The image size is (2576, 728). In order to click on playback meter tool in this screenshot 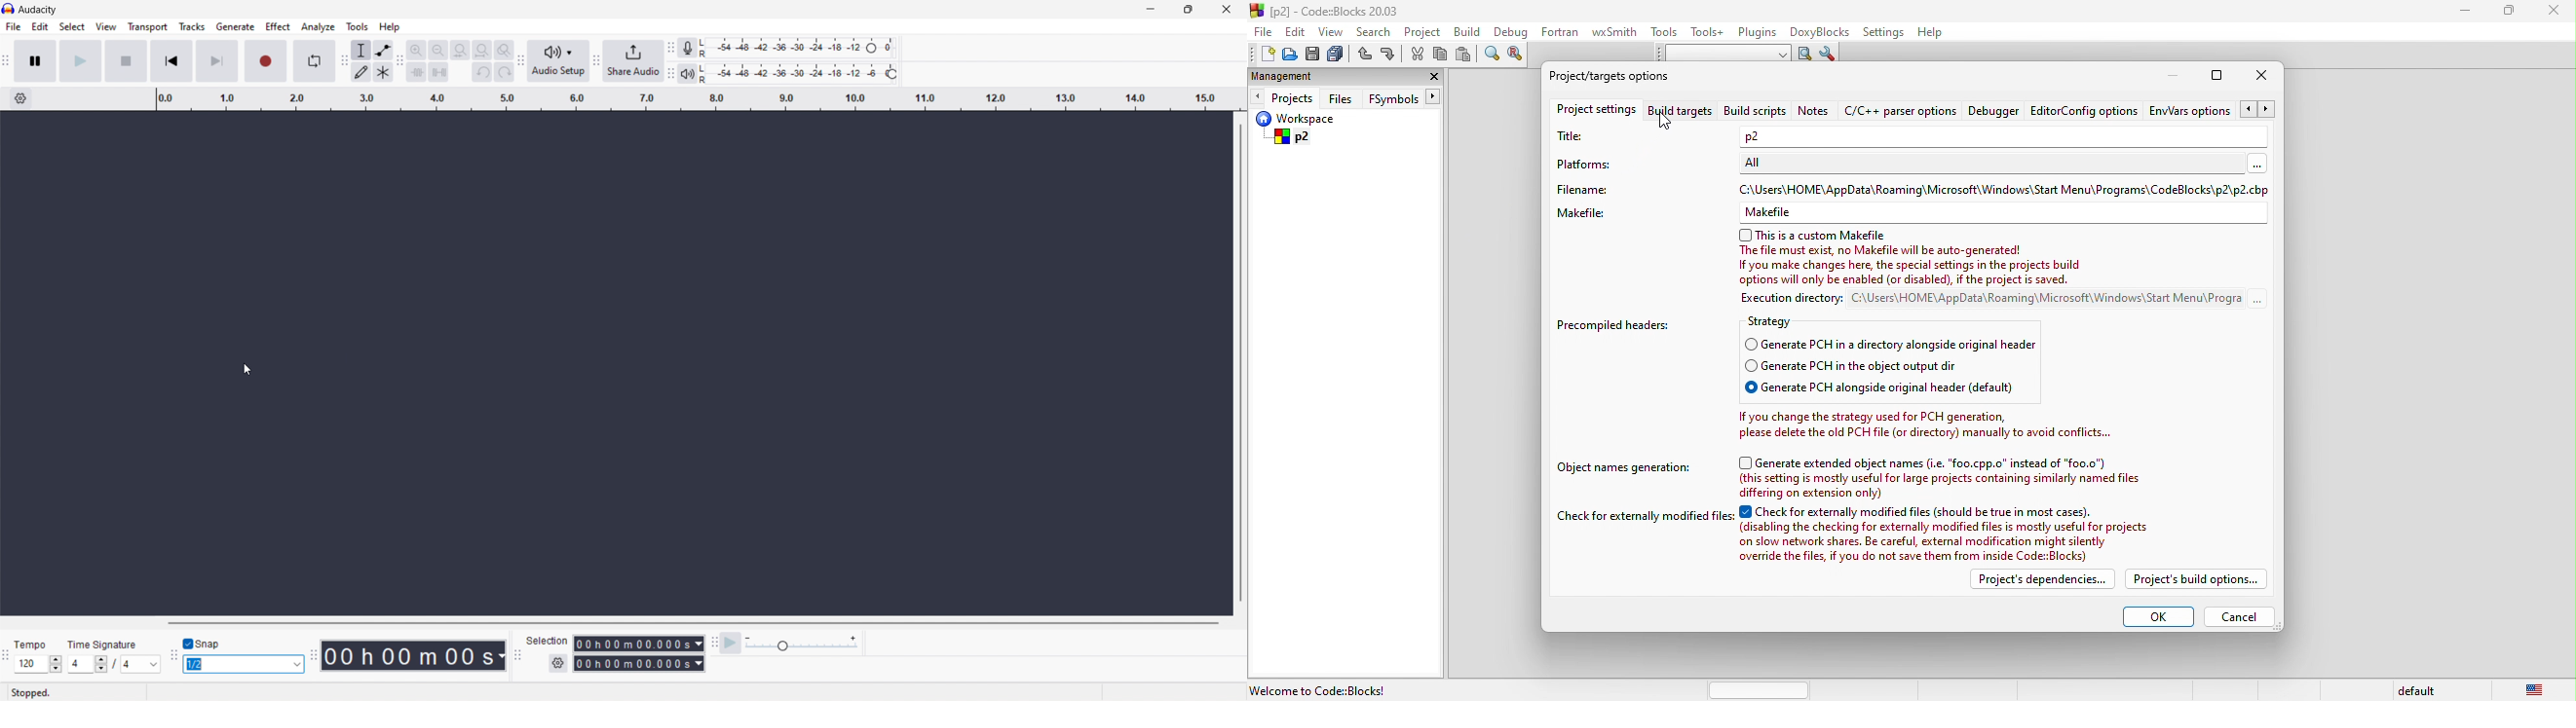, I will do `click(688, 73)`.